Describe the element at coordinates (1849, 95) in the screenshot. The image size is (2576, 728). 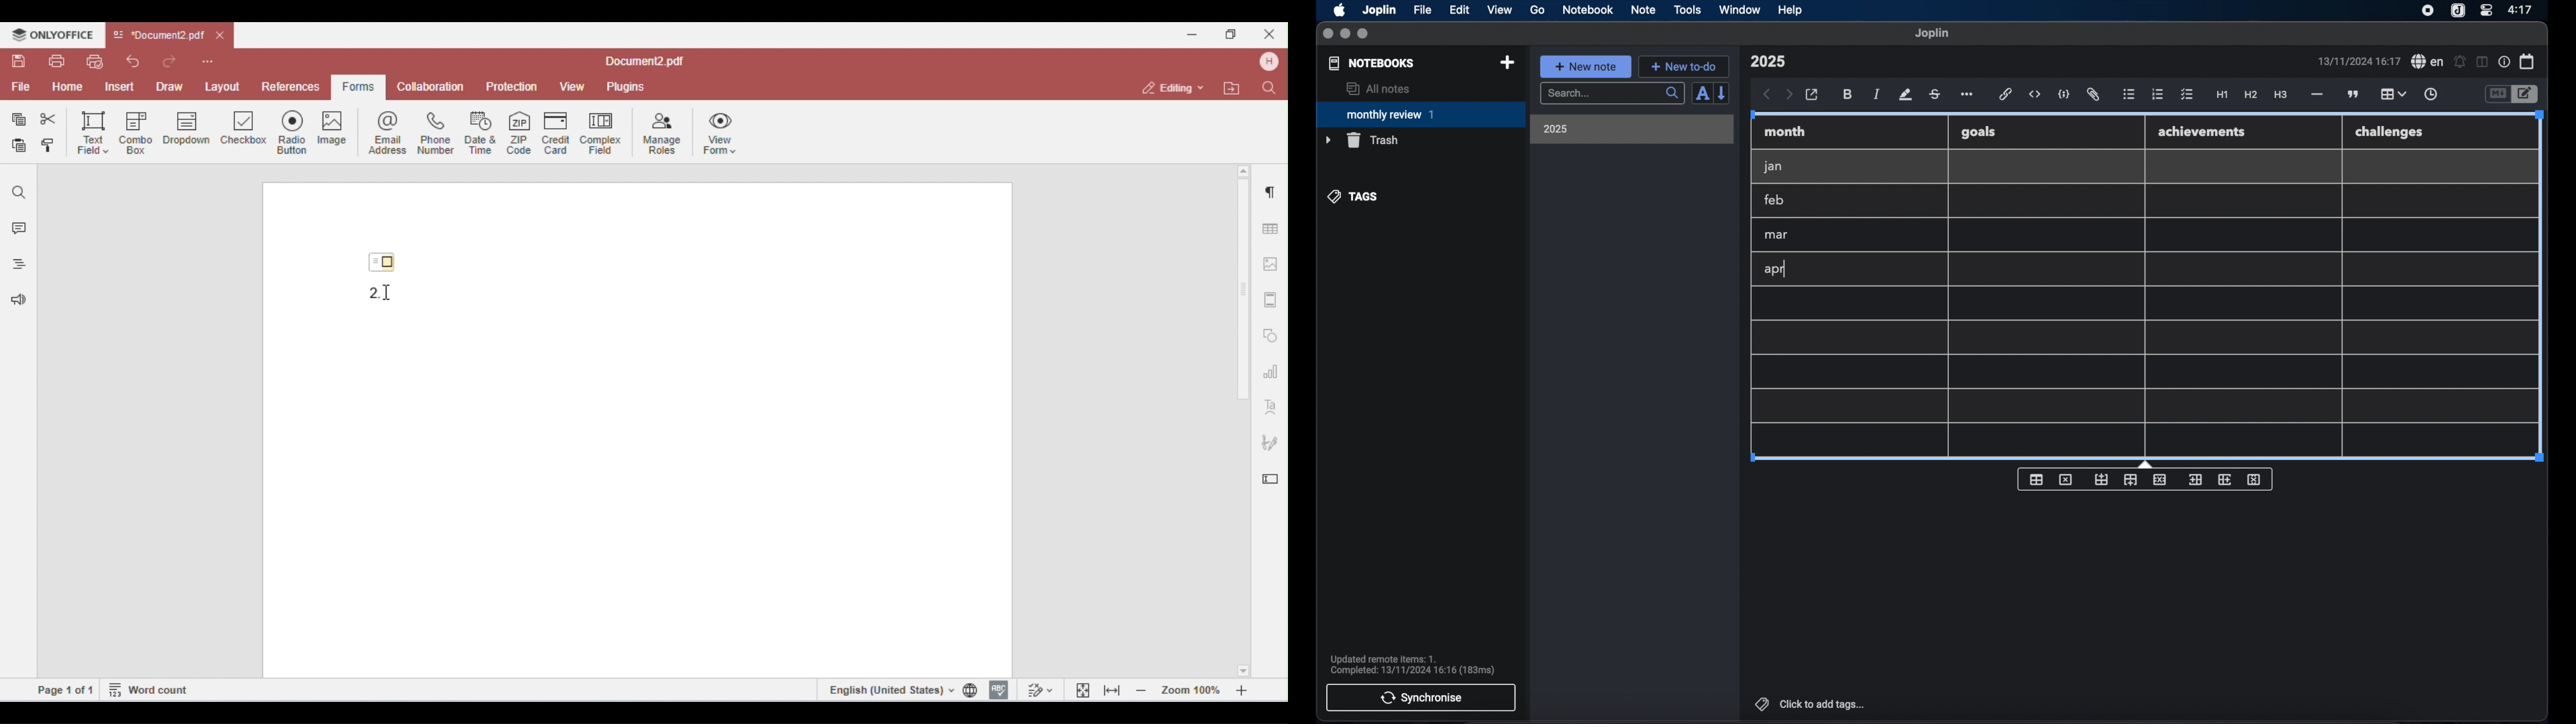
I see `bold` at that location.